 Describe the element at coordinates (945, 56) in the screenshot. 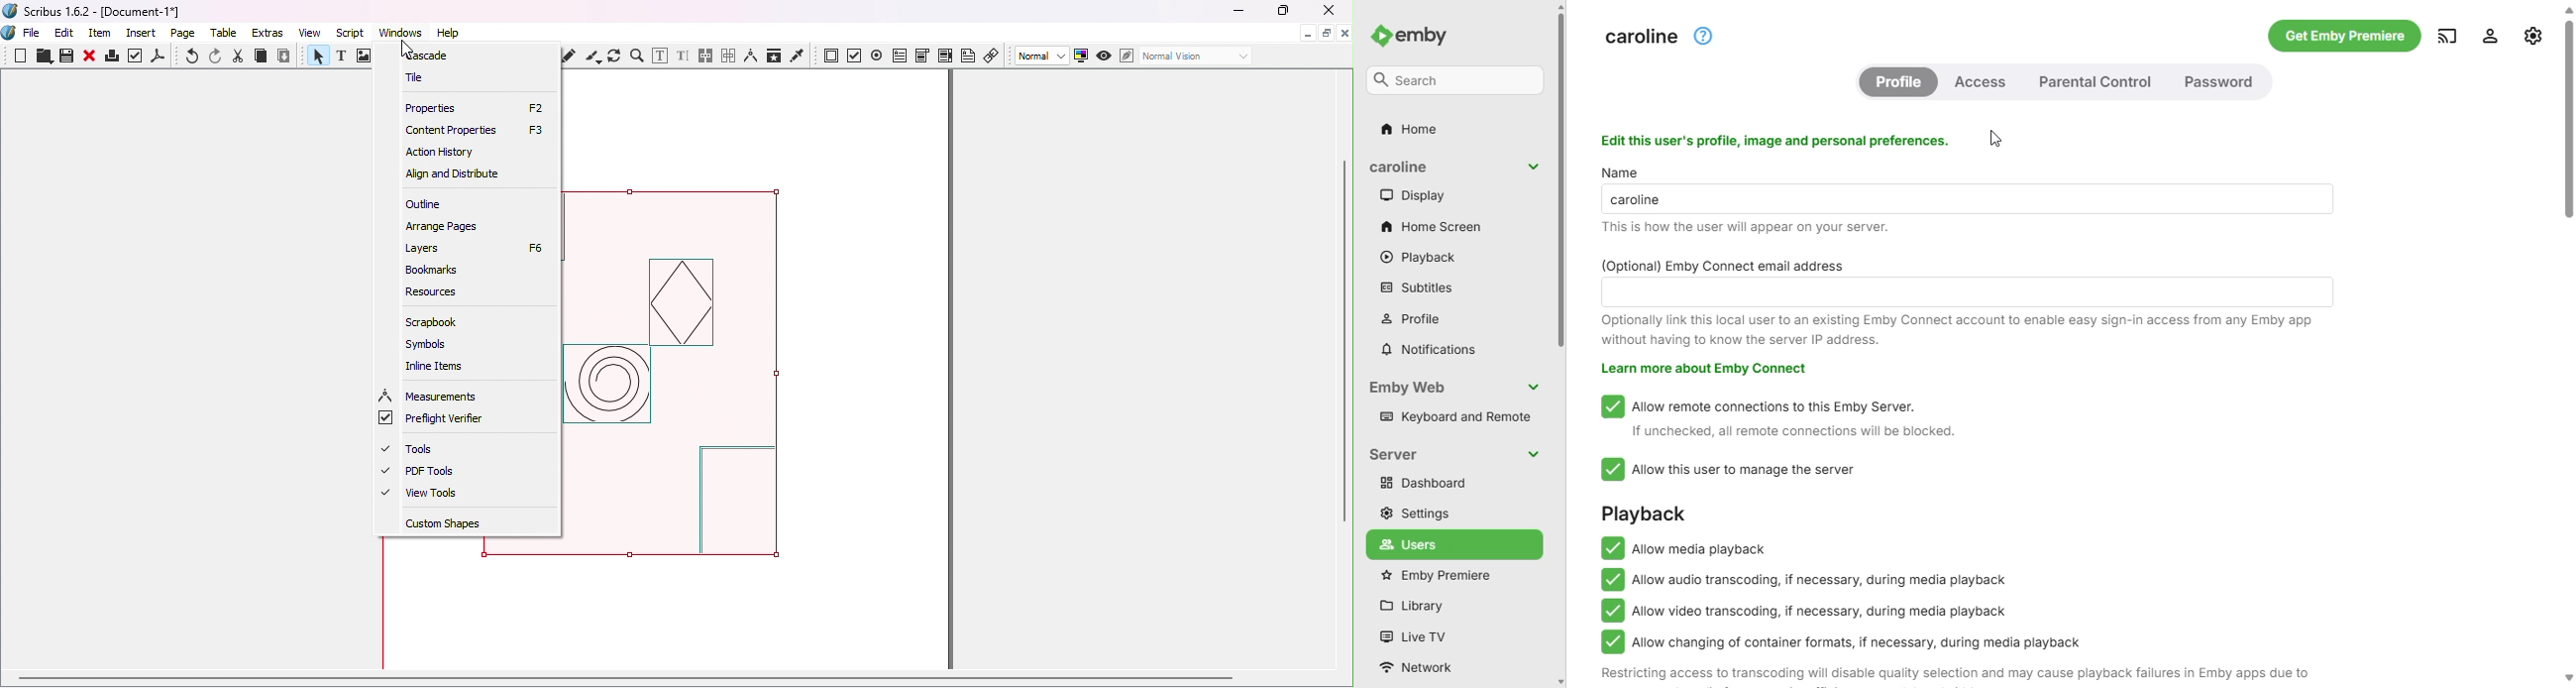

I see `PDF list box` at that location.